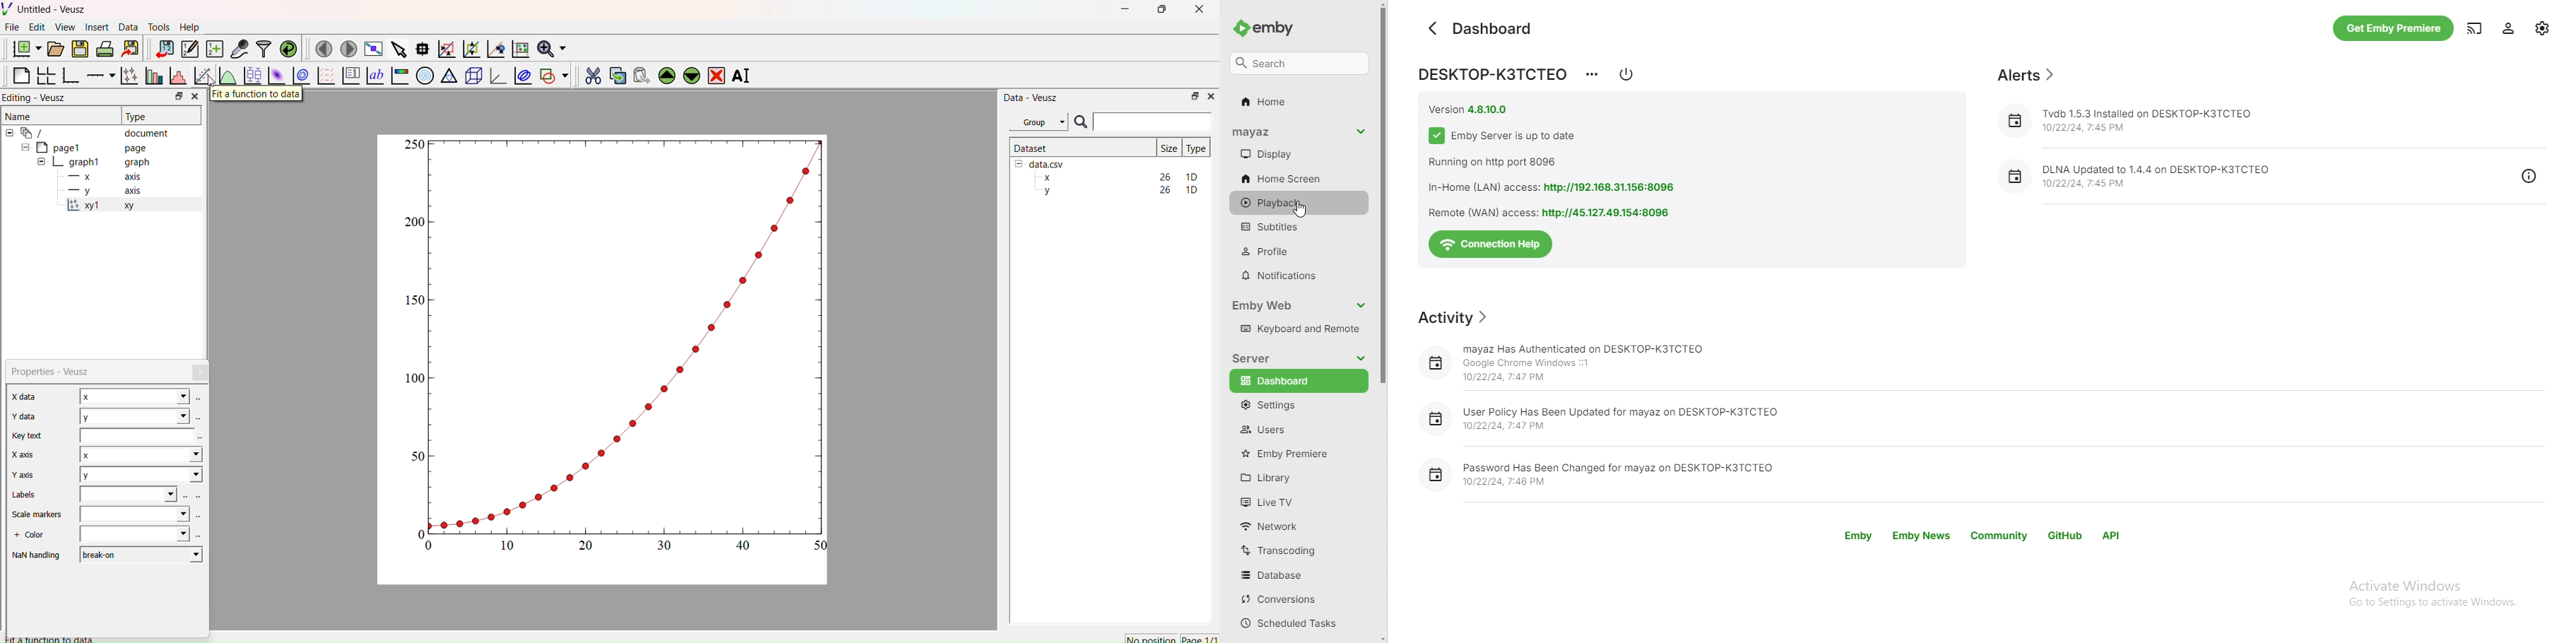 The height and width of the screenshot is (644, 2576). I want to click on playback, so click(1299, 203).